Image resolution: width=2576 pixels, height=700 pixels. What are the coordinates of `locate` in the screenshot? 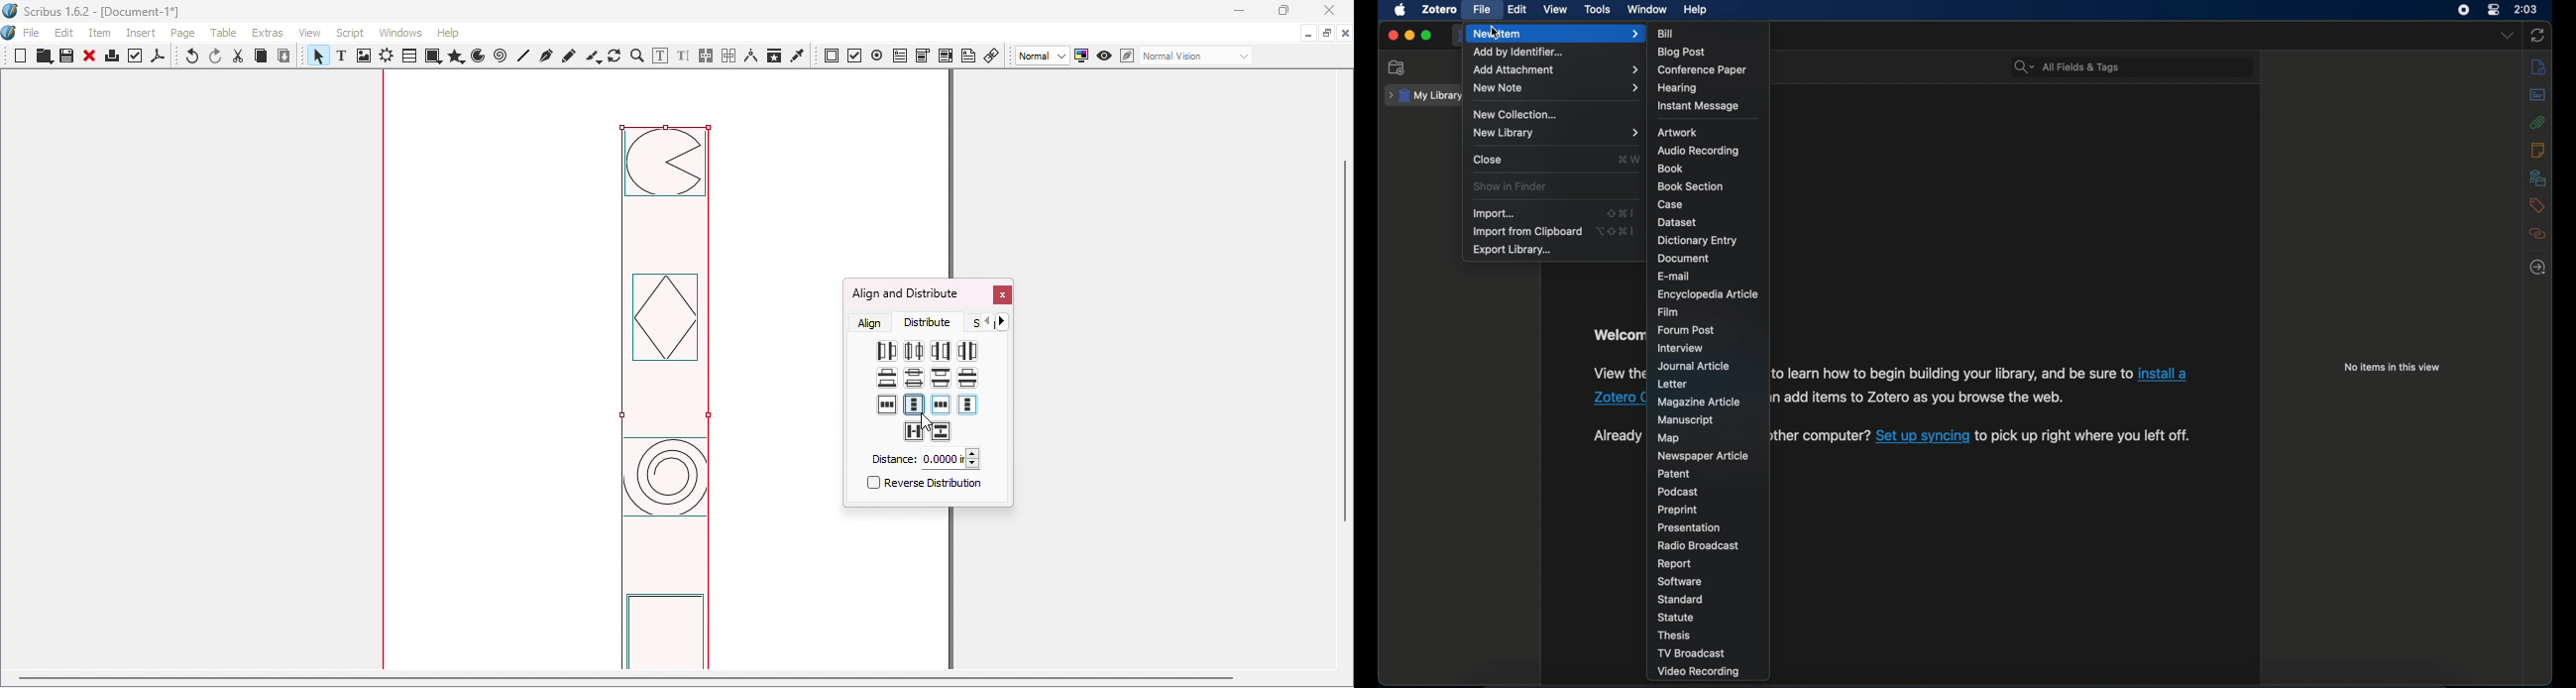 It's located at (2538, 267).